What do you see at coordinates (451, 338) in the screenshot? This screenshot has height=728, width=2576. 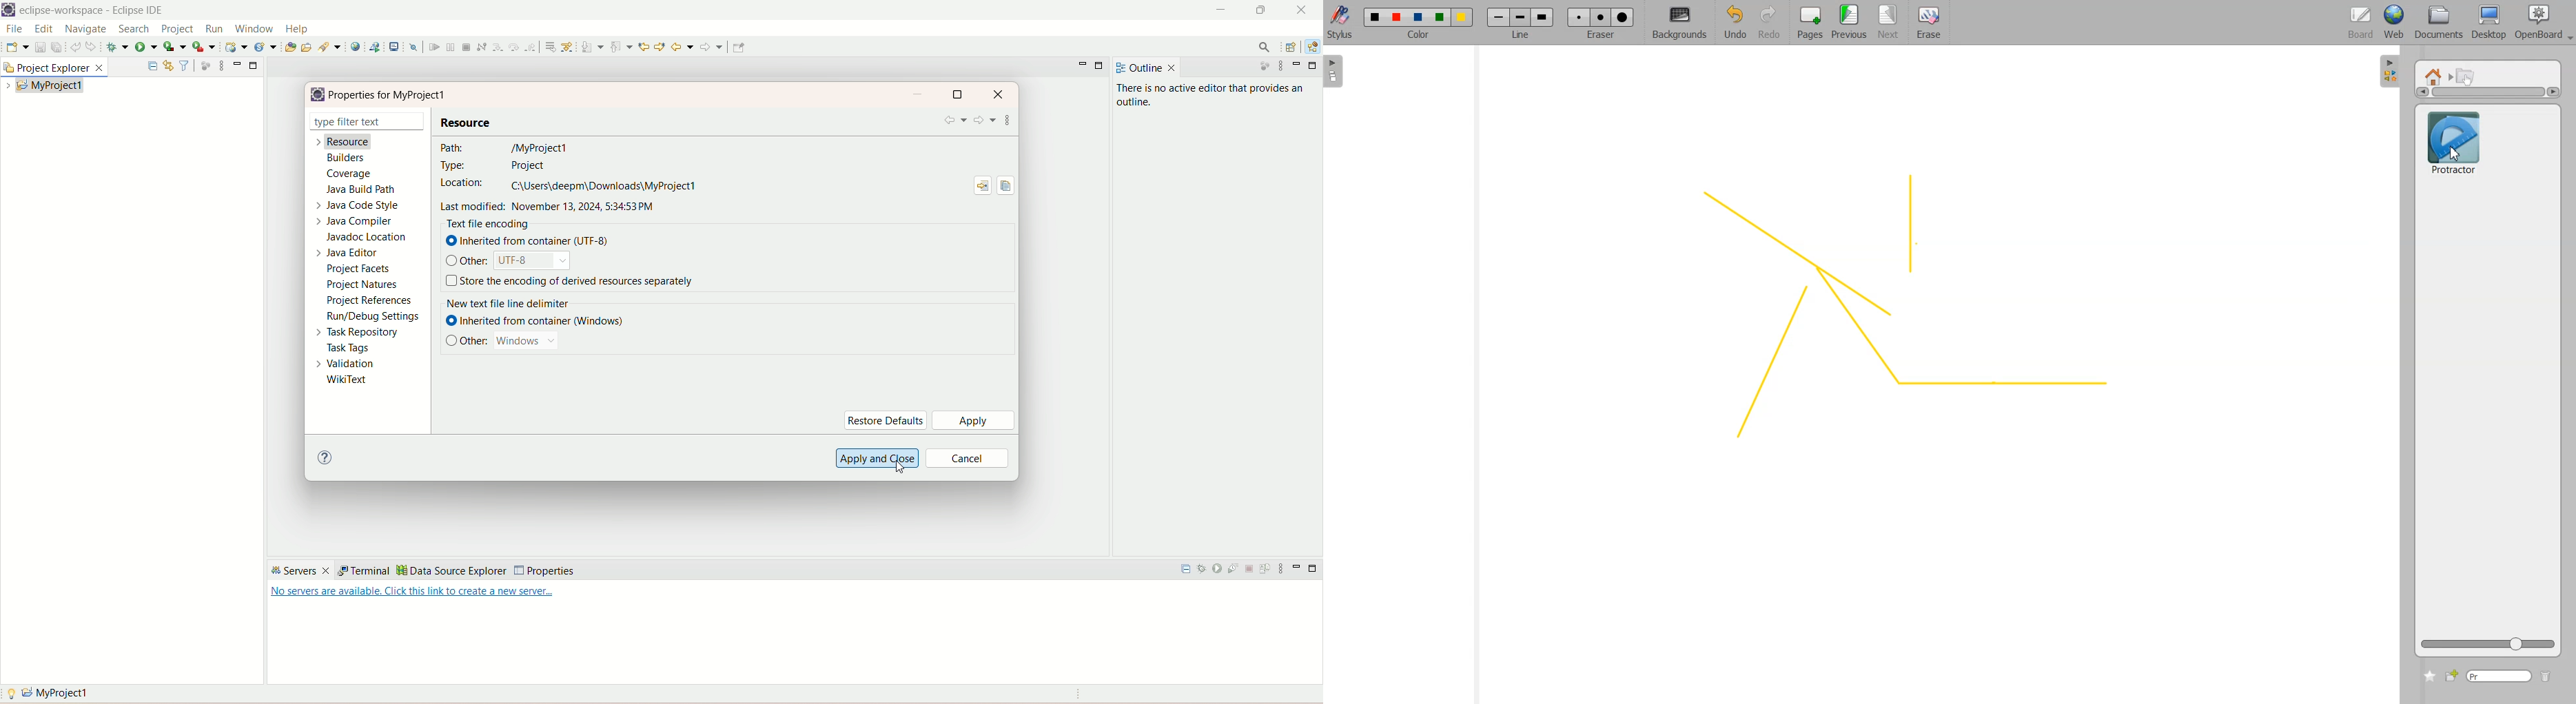 I see `check box` at bounding box center [451, 338].